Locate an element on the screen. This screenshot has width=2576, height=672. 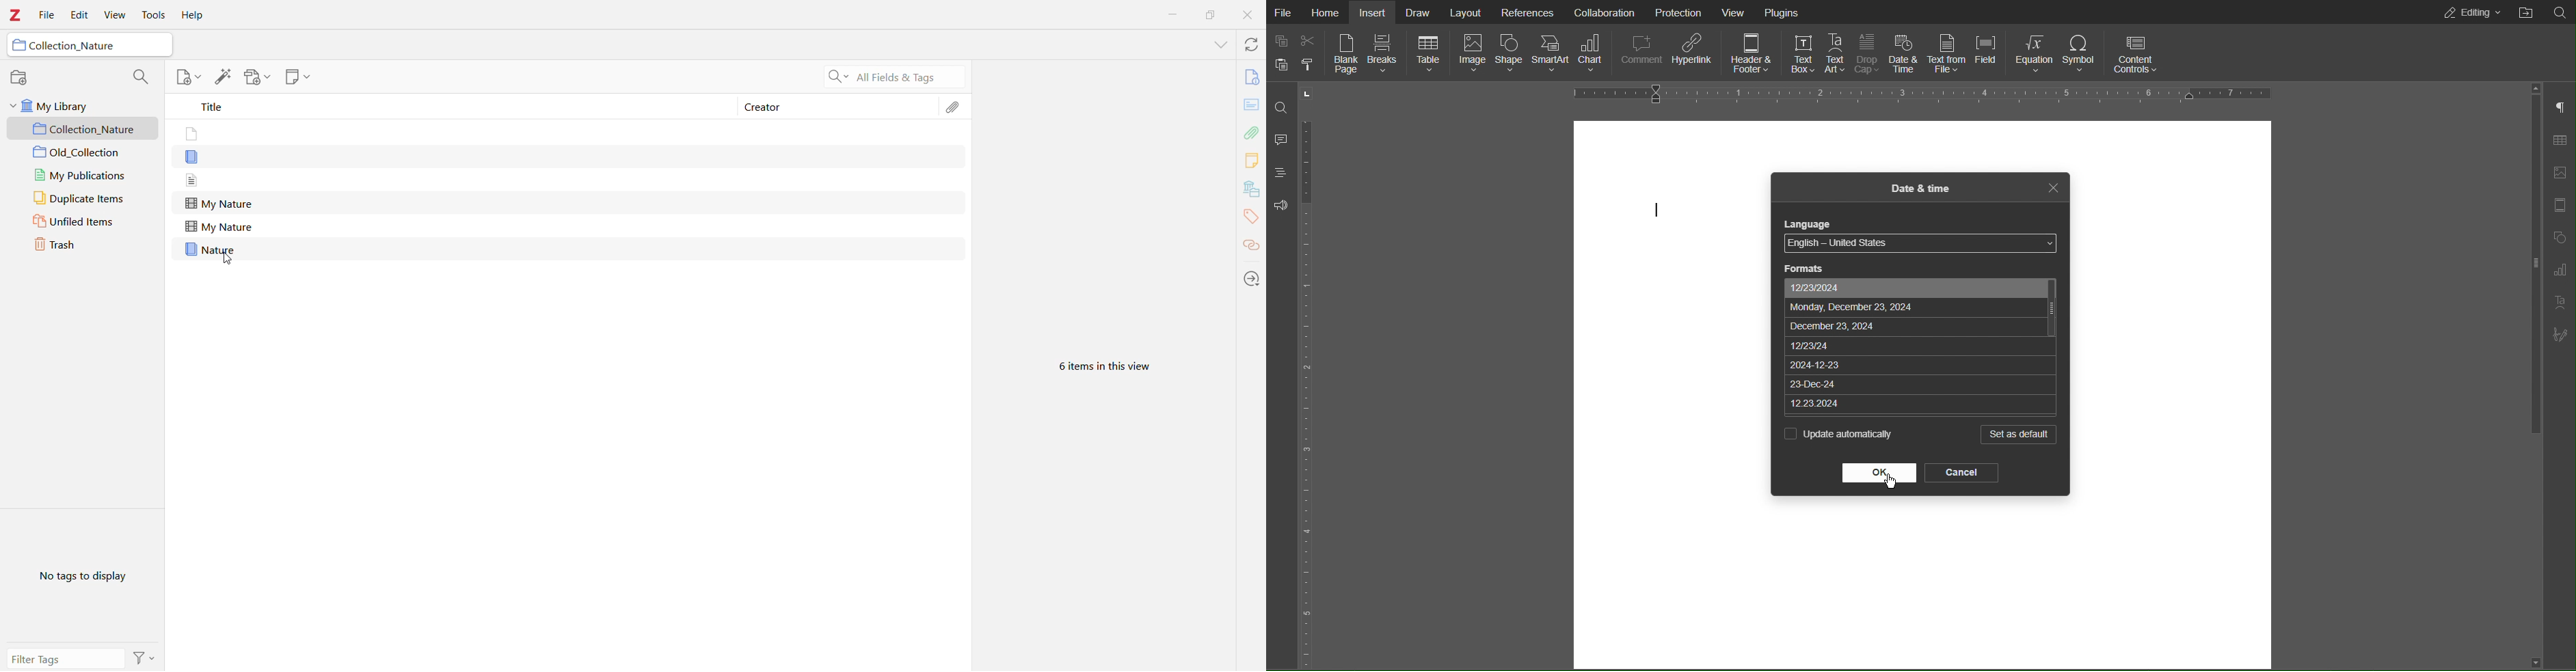
My Library is located at coordinates (76, 106).